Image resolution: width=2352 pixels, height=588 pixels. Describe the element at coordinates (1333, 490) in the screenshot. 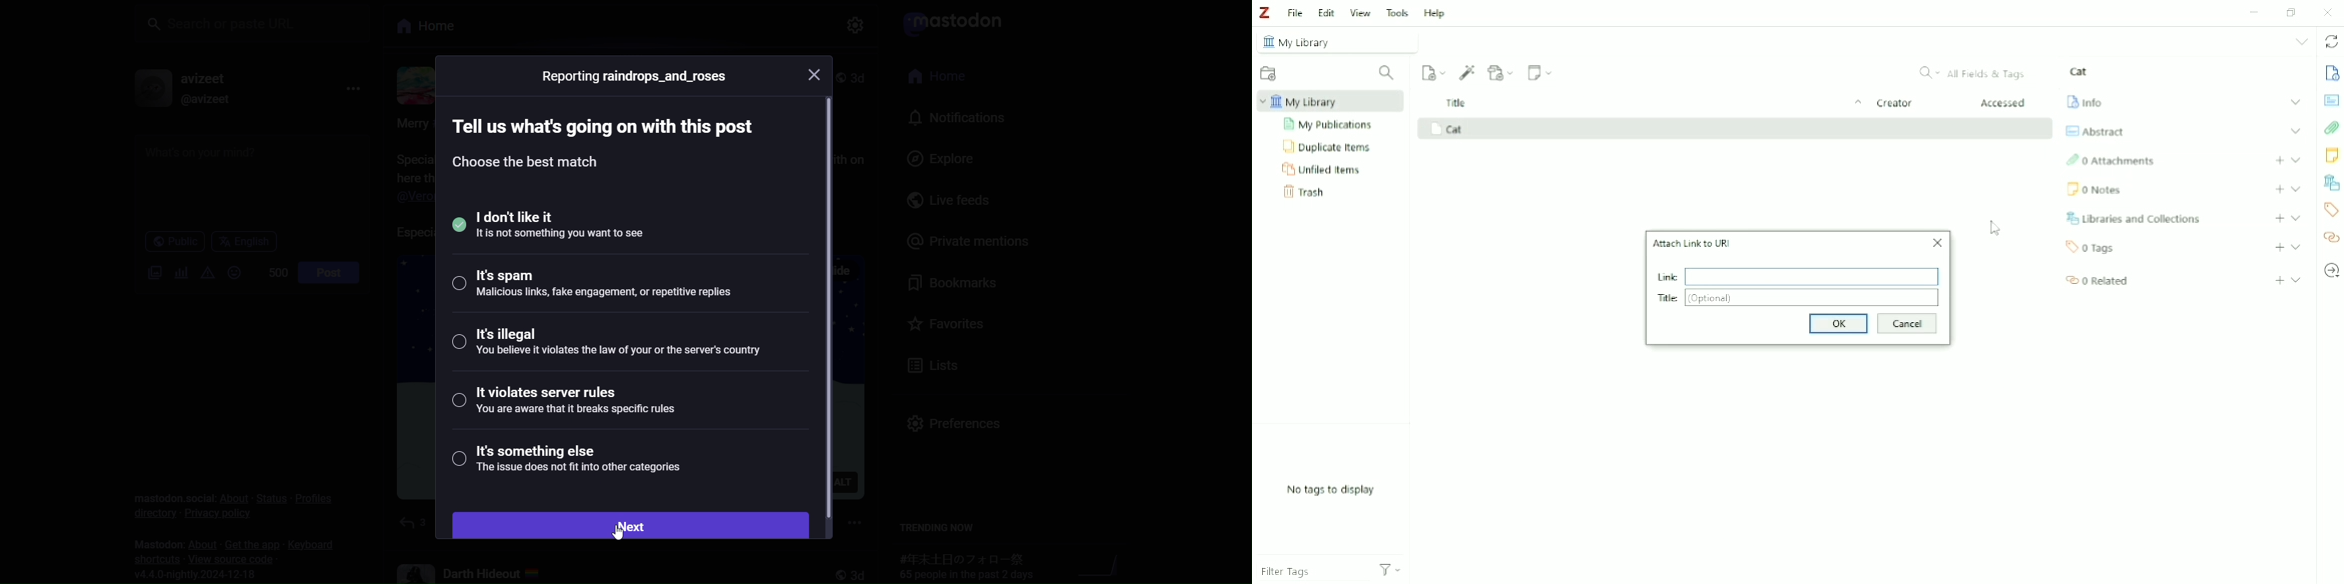

I see `No tags to display` at that location.